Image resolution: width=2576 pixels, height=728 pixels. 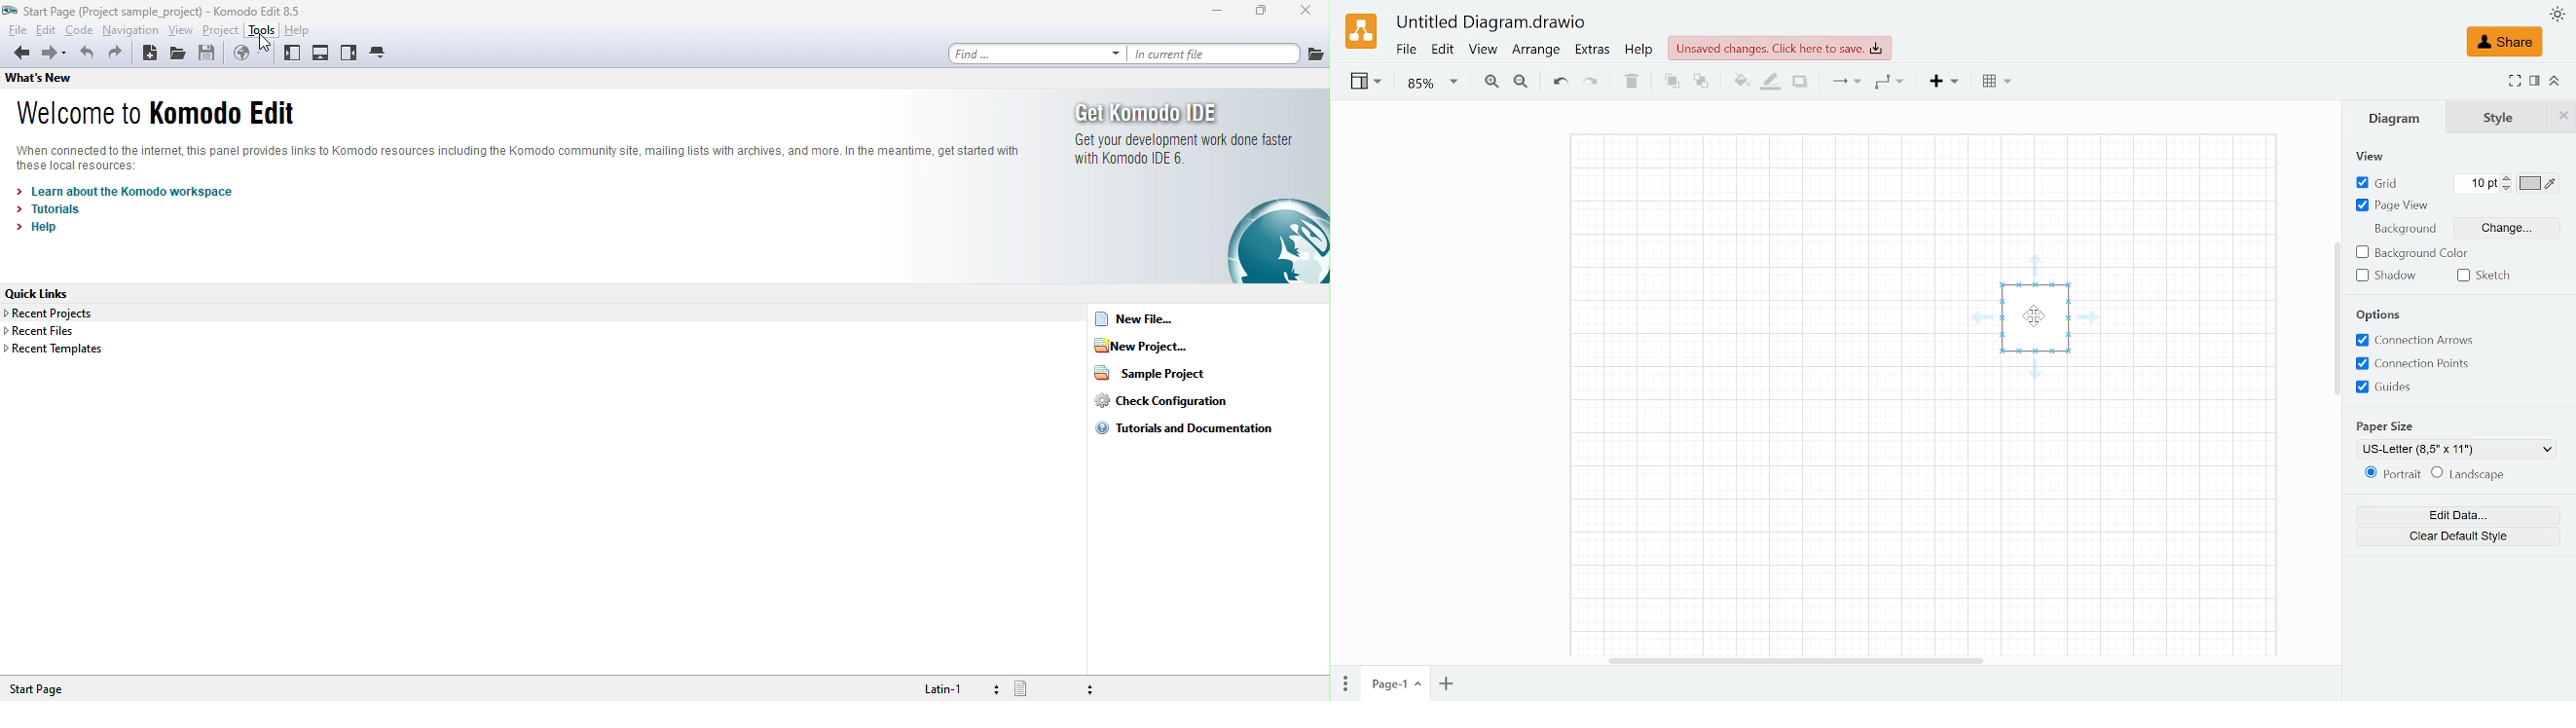 What do you see at coordinates (1741, 82) in the screenshot?
I see `Fill color` at bounding box center [1741, 82].